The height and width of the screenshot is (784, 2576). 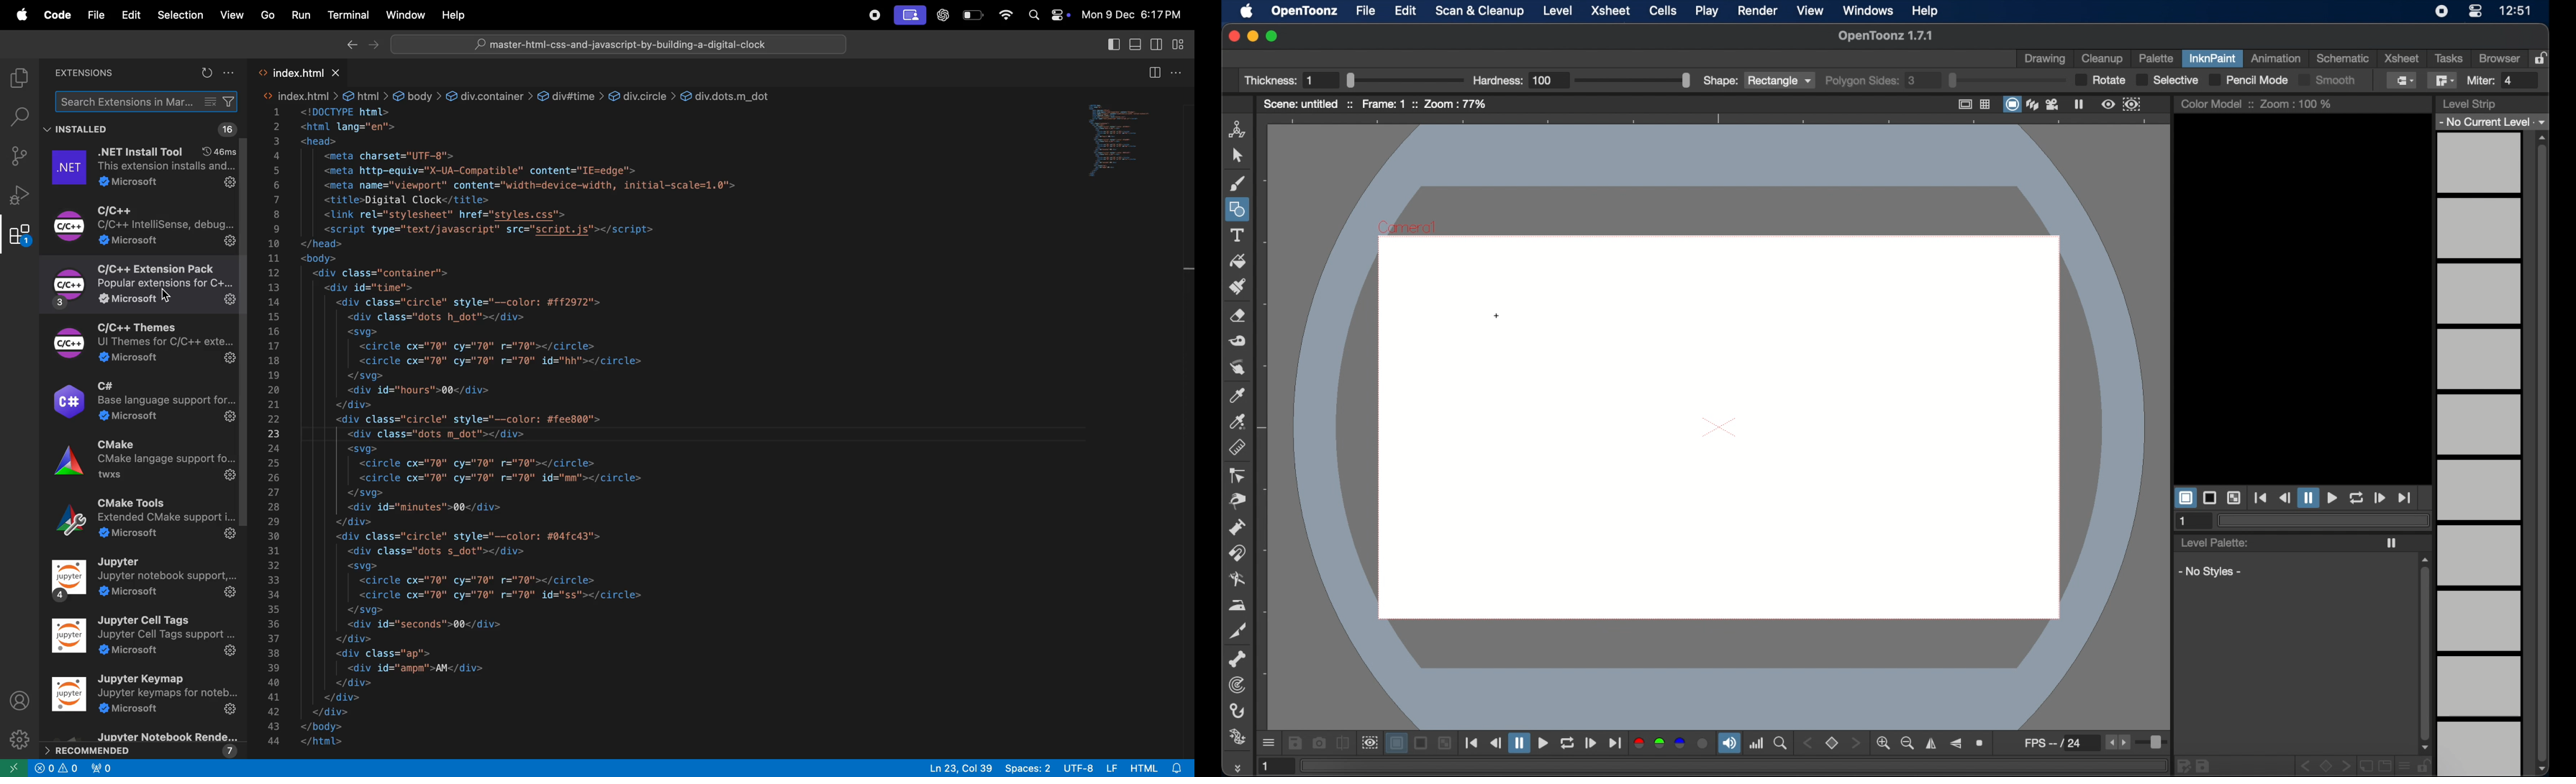 I want to click on sub camera preview, so click(x=2132, y=104).